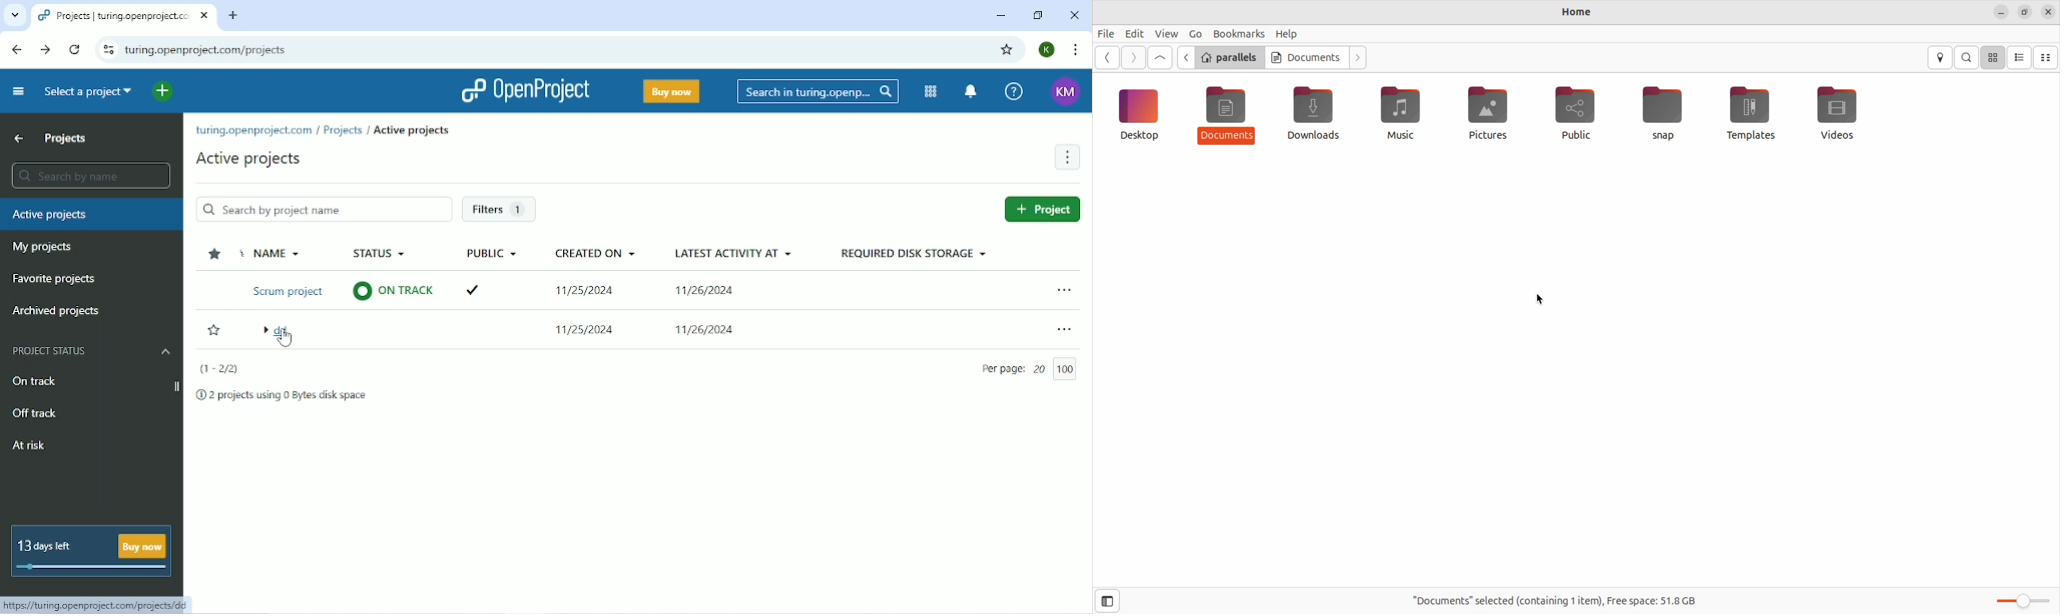  Describe the element at coordinates (1001, 15) in the screenshot. I see `Minimize` at that location.